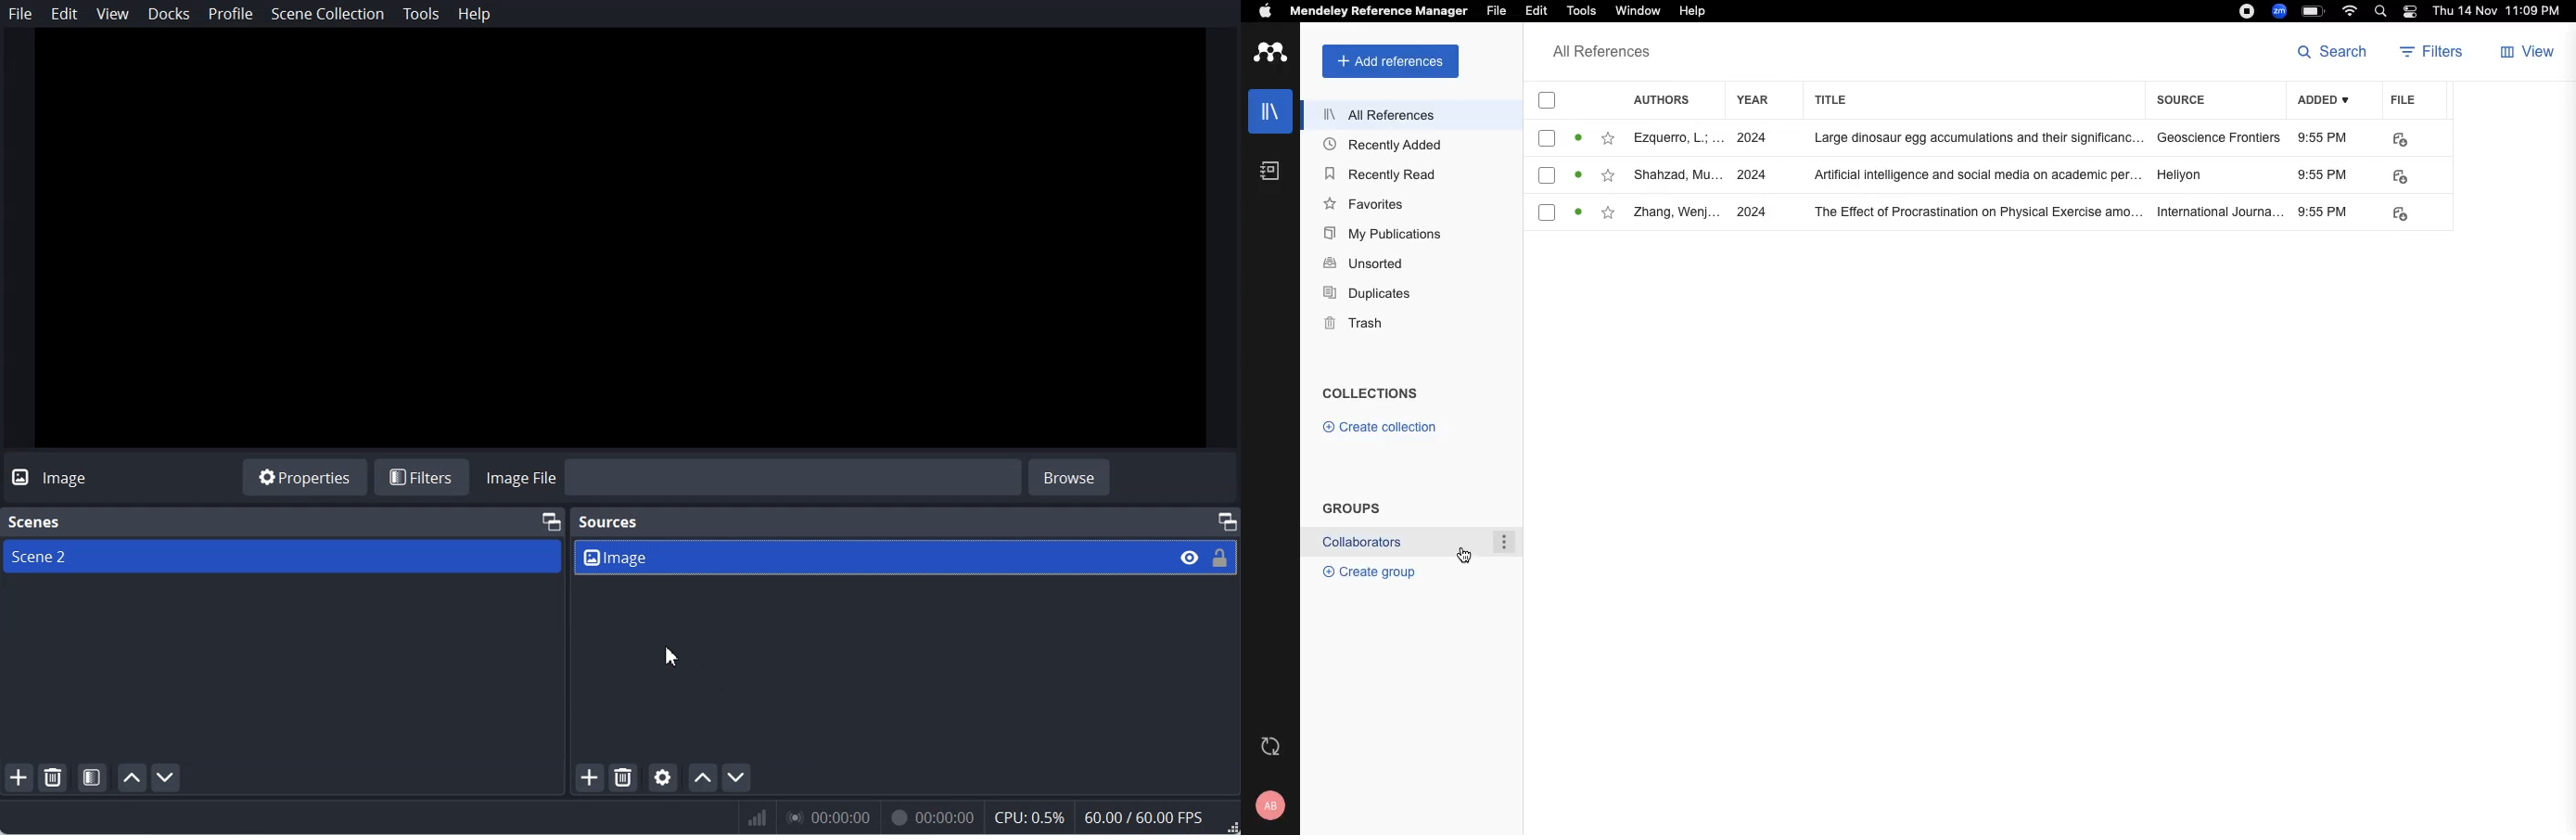  I want to click on Recently Added, so click(1388, 144).